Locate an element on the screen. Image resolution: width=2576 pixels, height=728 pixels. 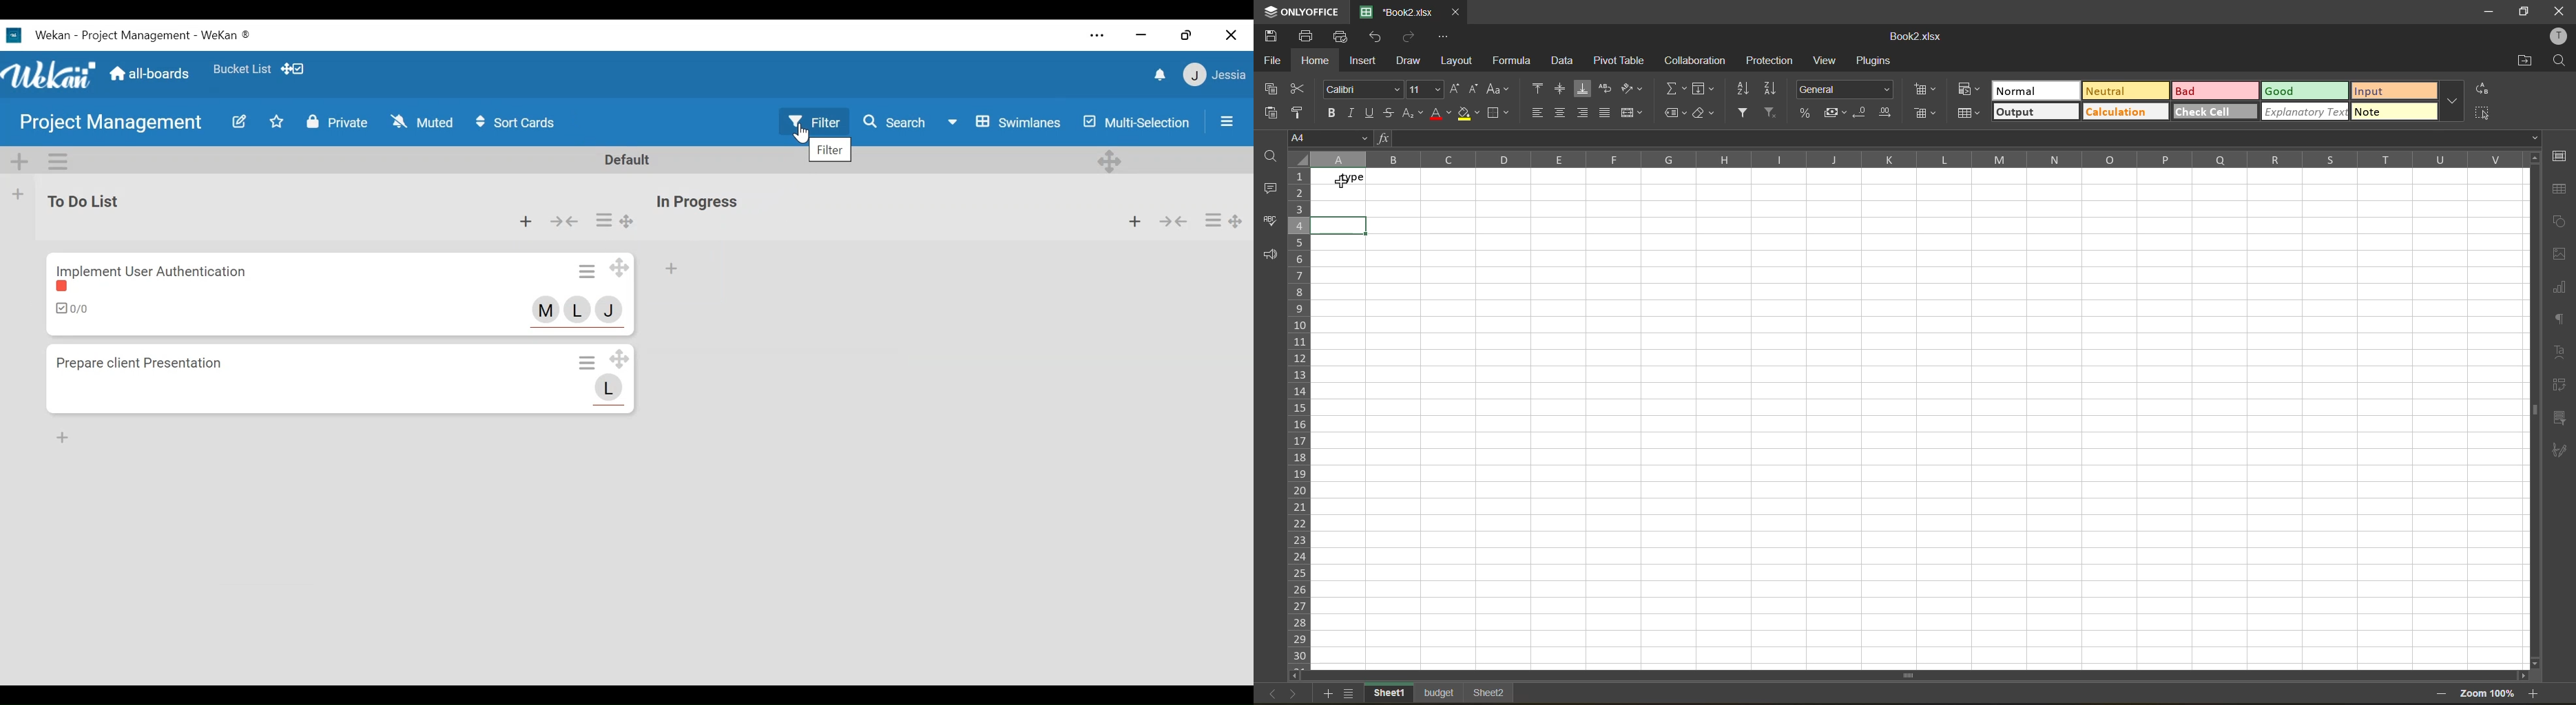
spell check is located at coordinates (1269, 224).